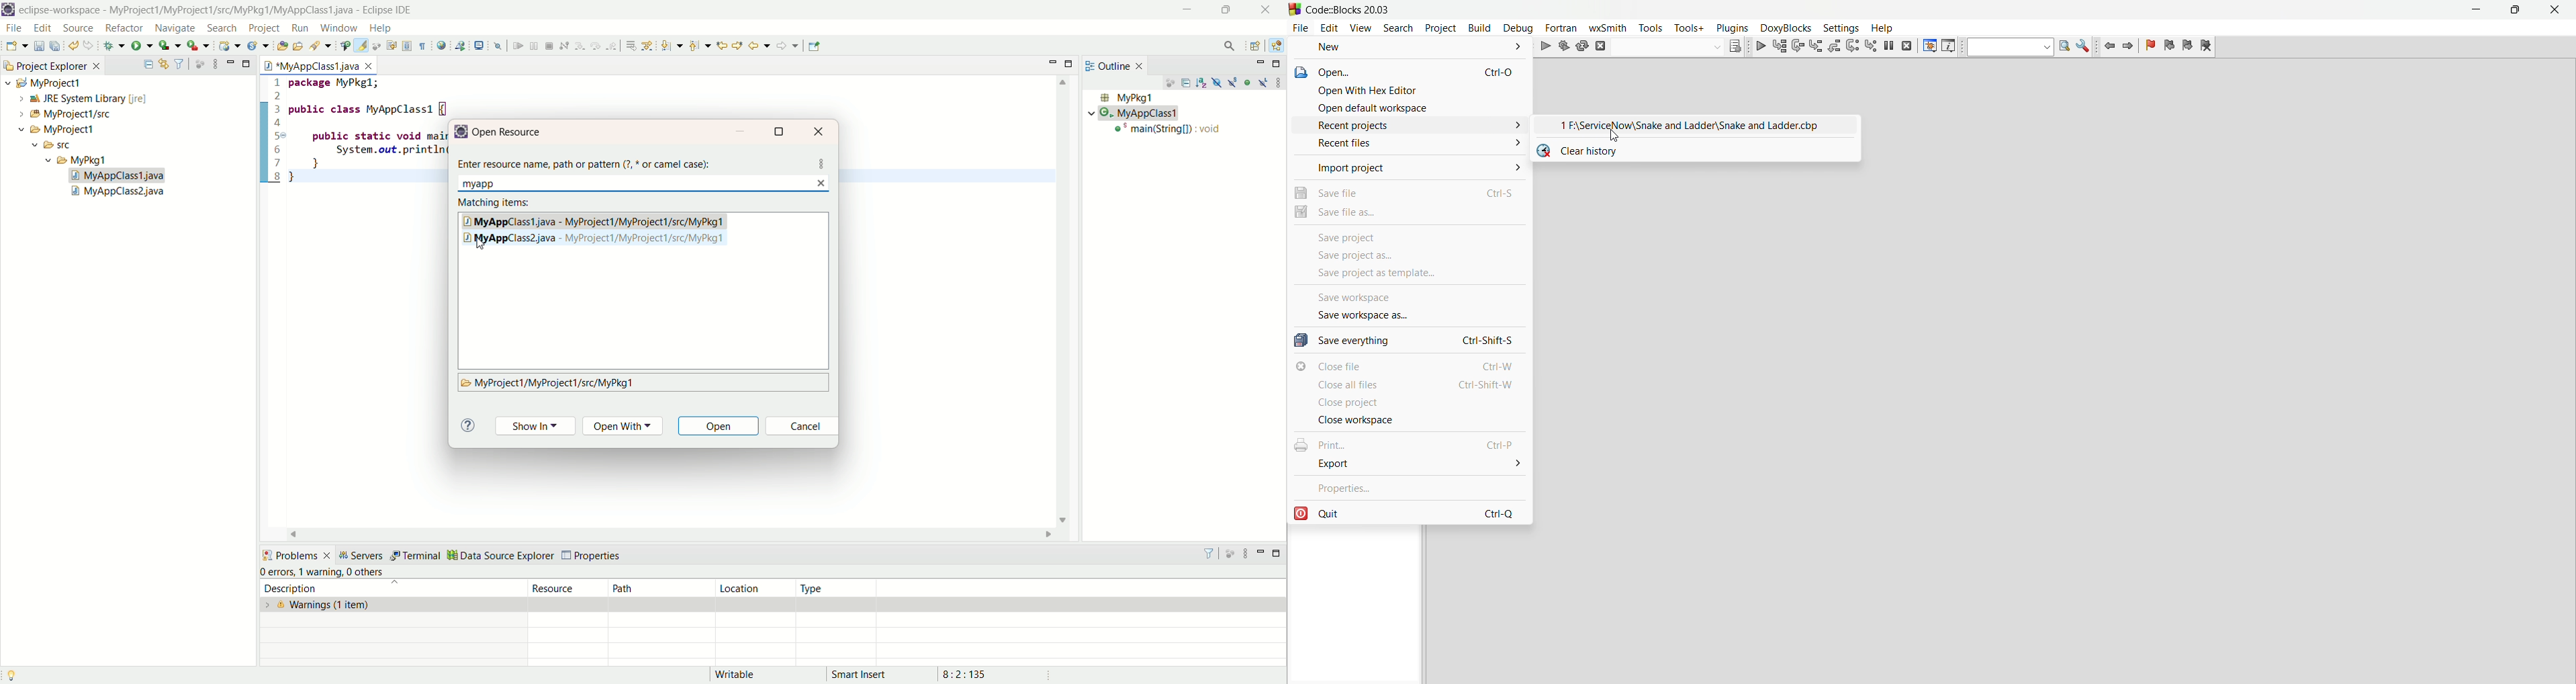  Describe the element at coordinates (8, 9) in the screenshot. I see `eclipse logo` at that location.